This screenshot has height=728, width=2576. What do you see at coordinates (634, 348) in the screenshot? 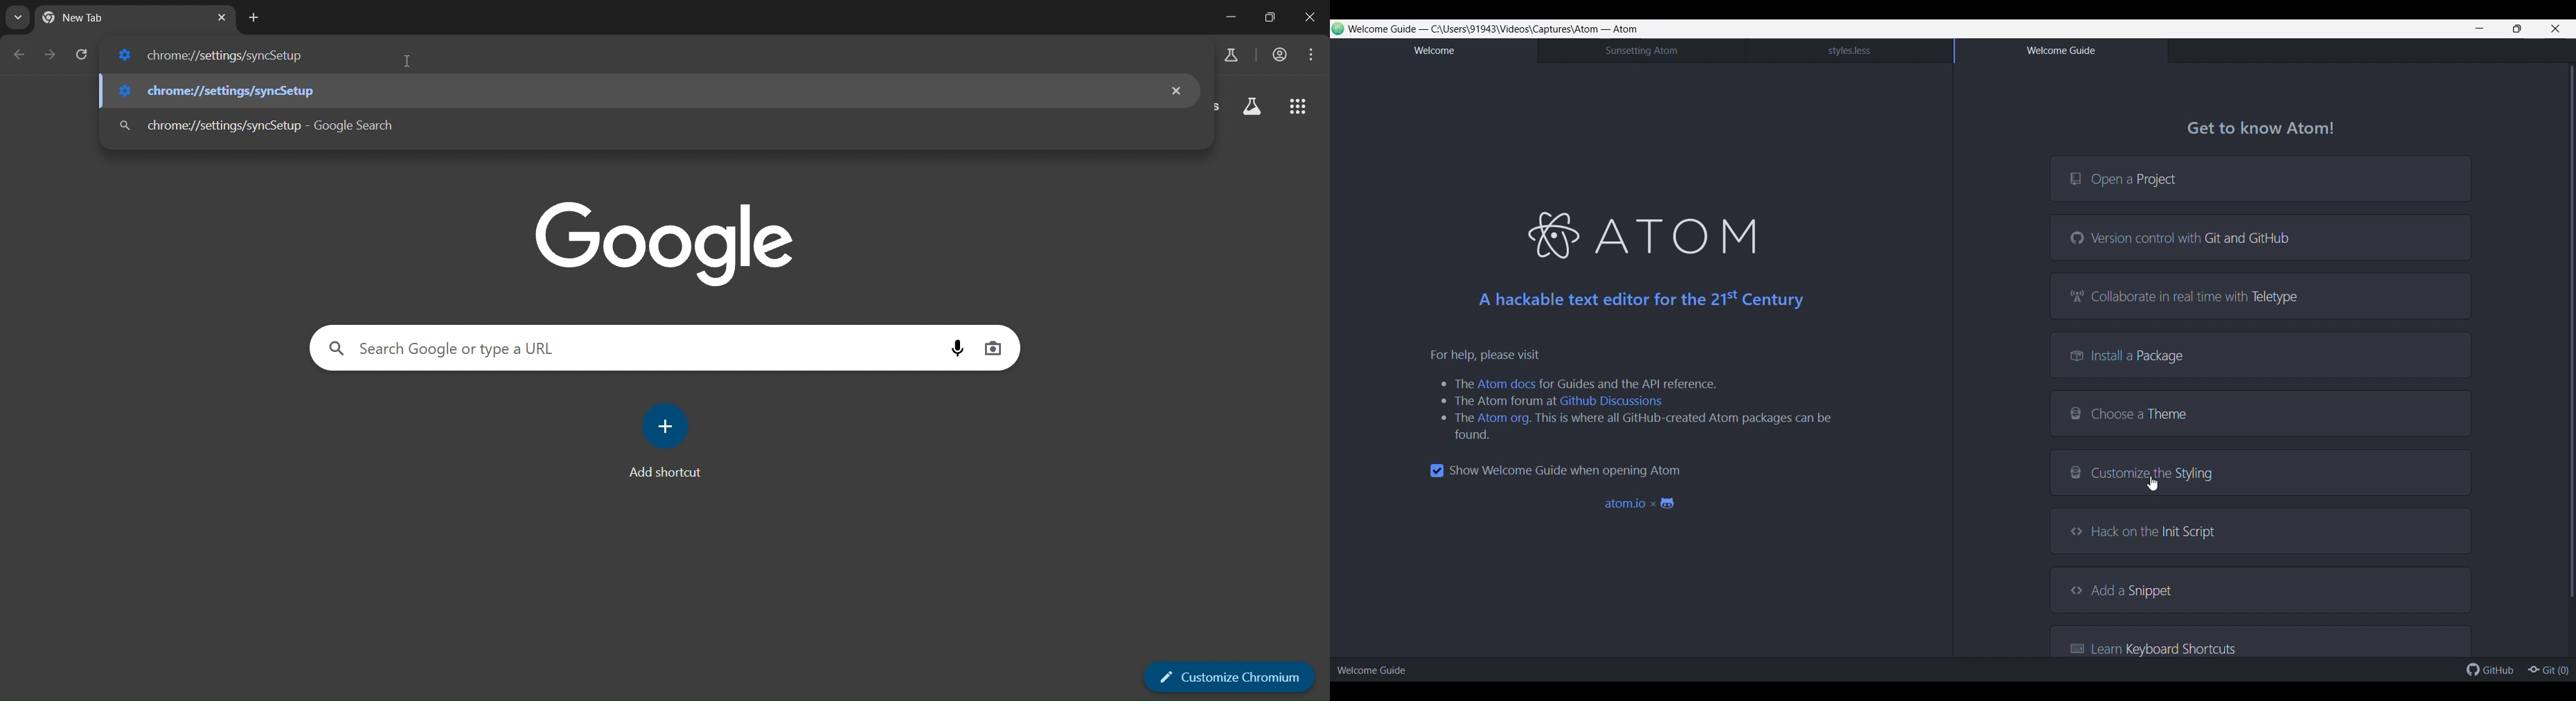
I see `search Google or type a URL` at bounding box center [634, 348].